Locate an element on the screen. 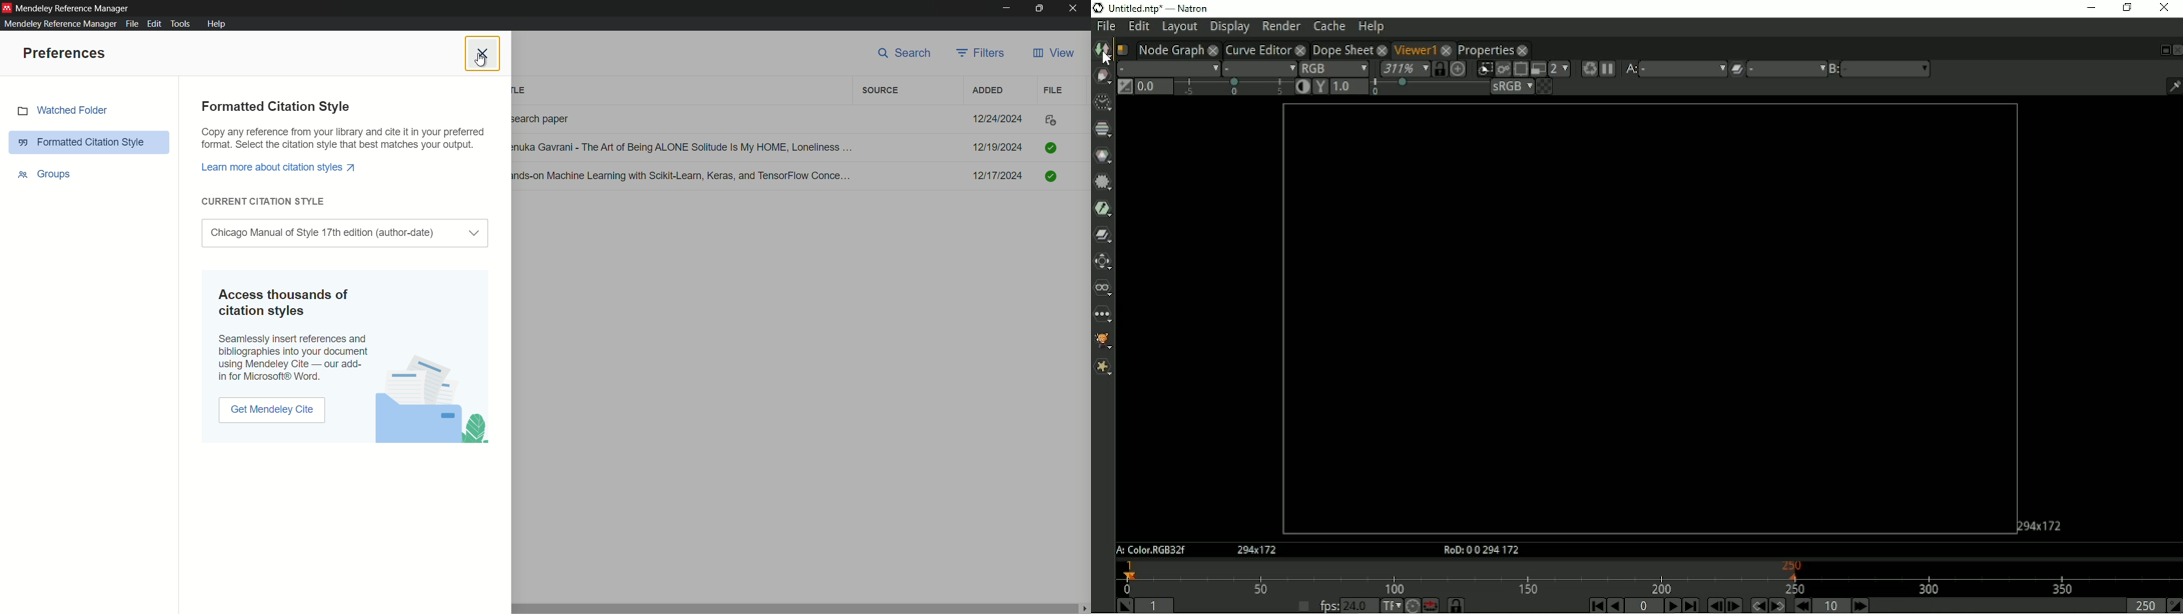  watch folder is located at coordinates (91, 111).